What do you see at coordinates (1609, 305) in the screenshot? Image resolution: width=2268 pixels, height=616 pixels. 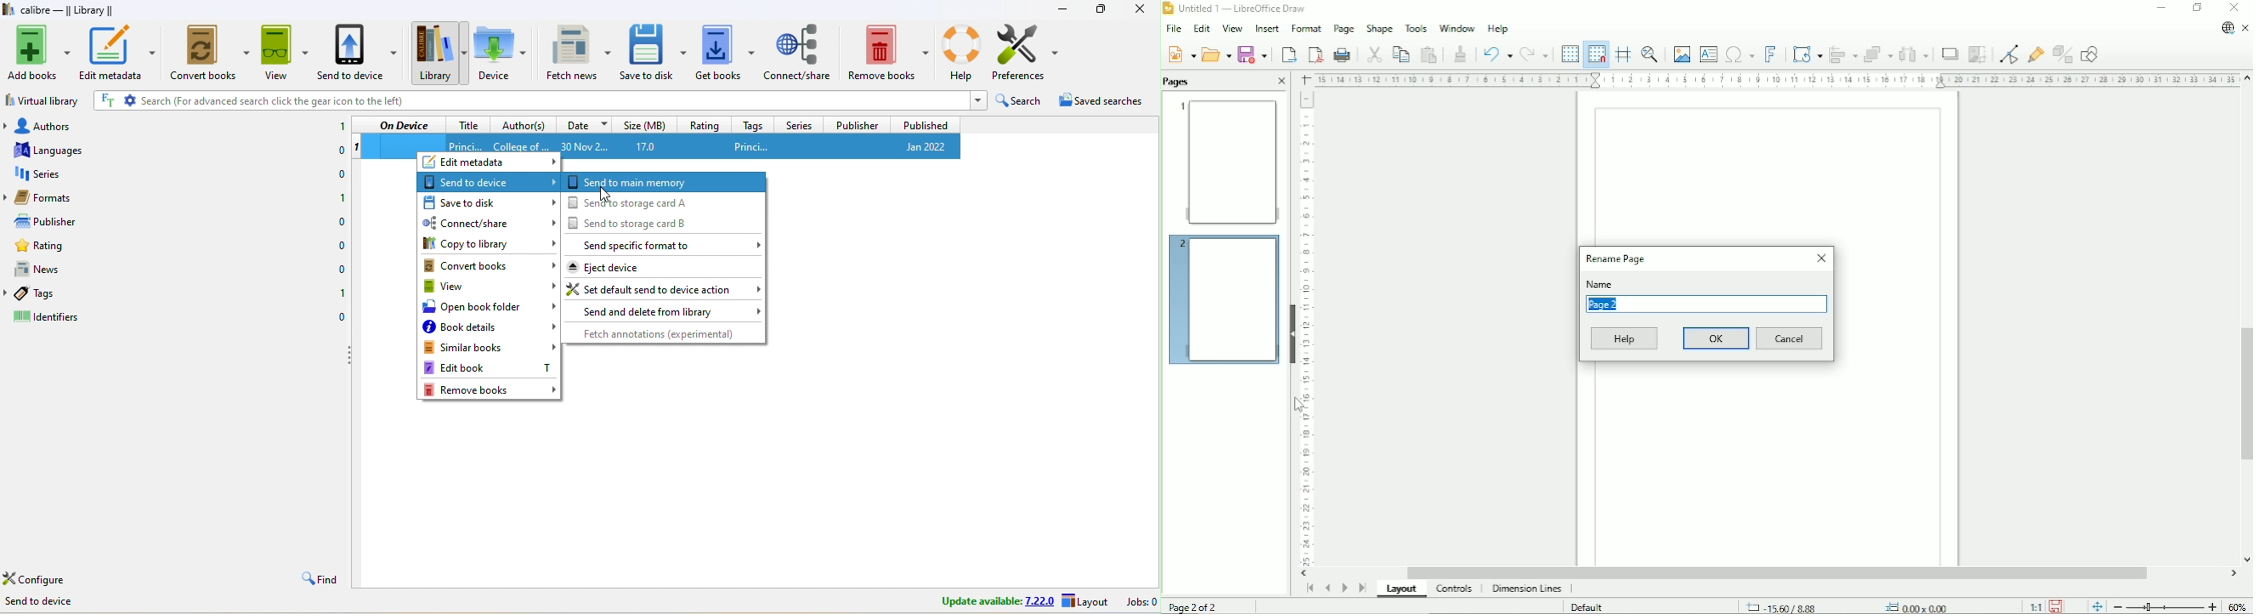 I see `Page 2` at bounding box center [1609, 305].